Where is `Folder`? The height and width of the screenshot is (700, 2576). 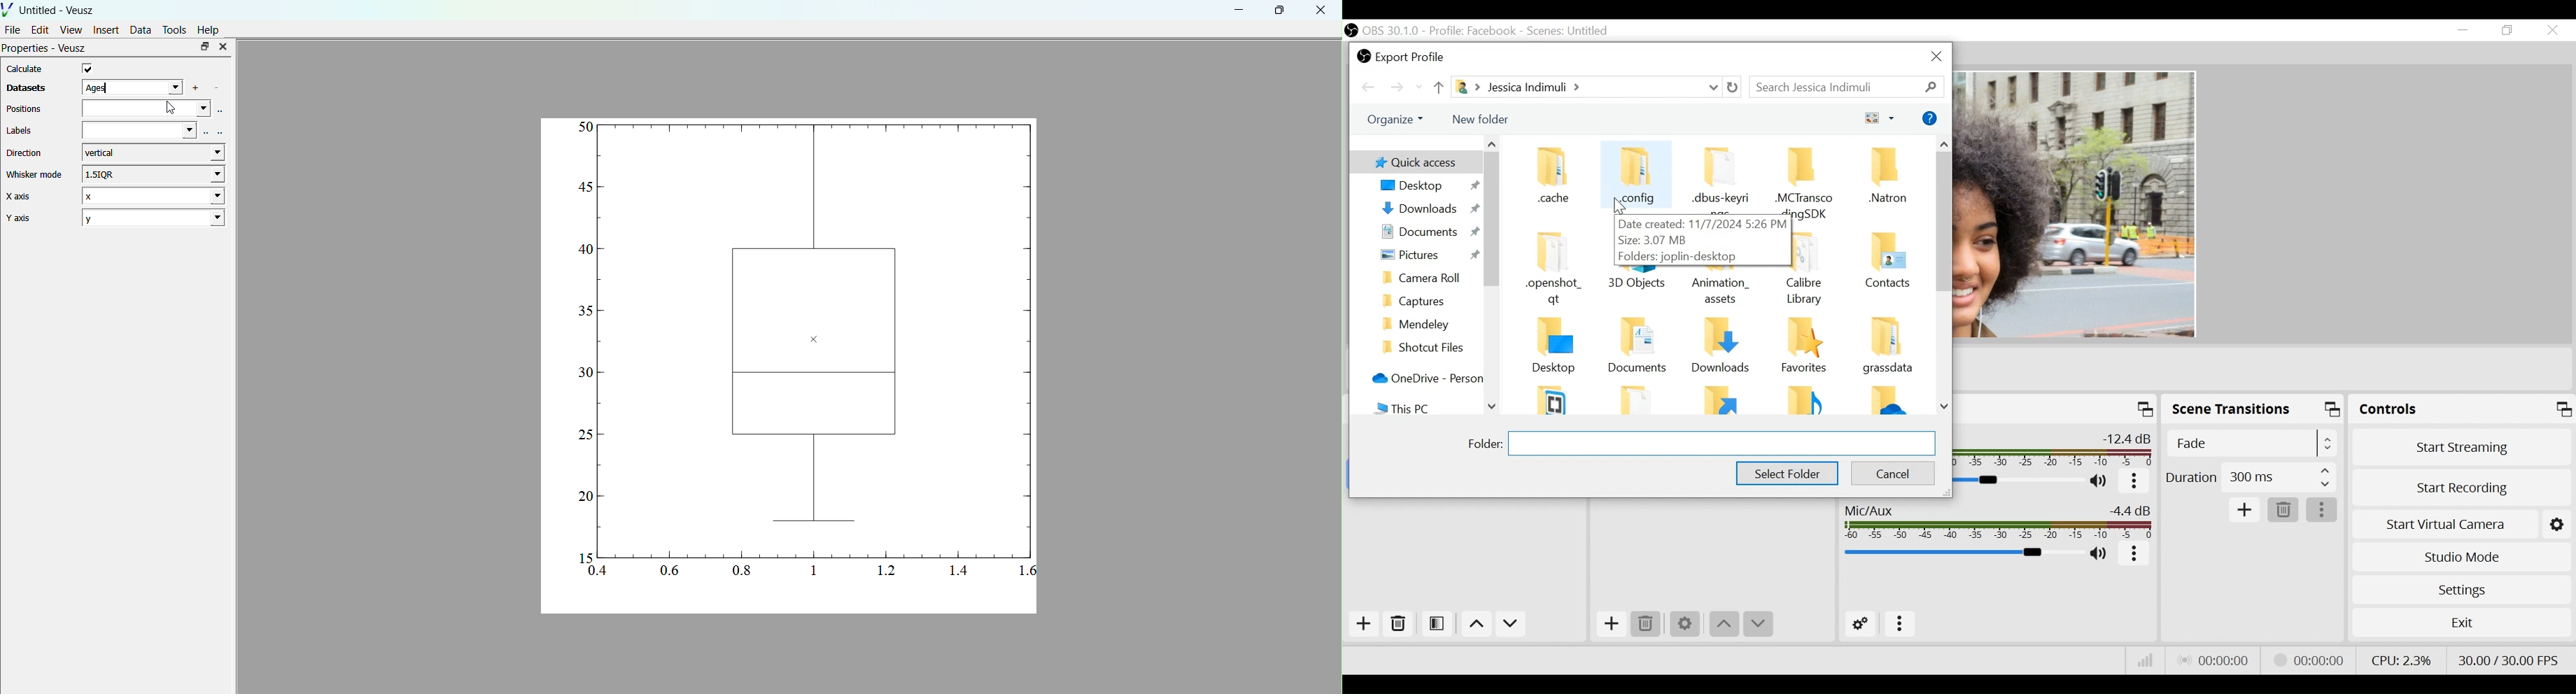
Folder is located at coordinates (1559, 348).